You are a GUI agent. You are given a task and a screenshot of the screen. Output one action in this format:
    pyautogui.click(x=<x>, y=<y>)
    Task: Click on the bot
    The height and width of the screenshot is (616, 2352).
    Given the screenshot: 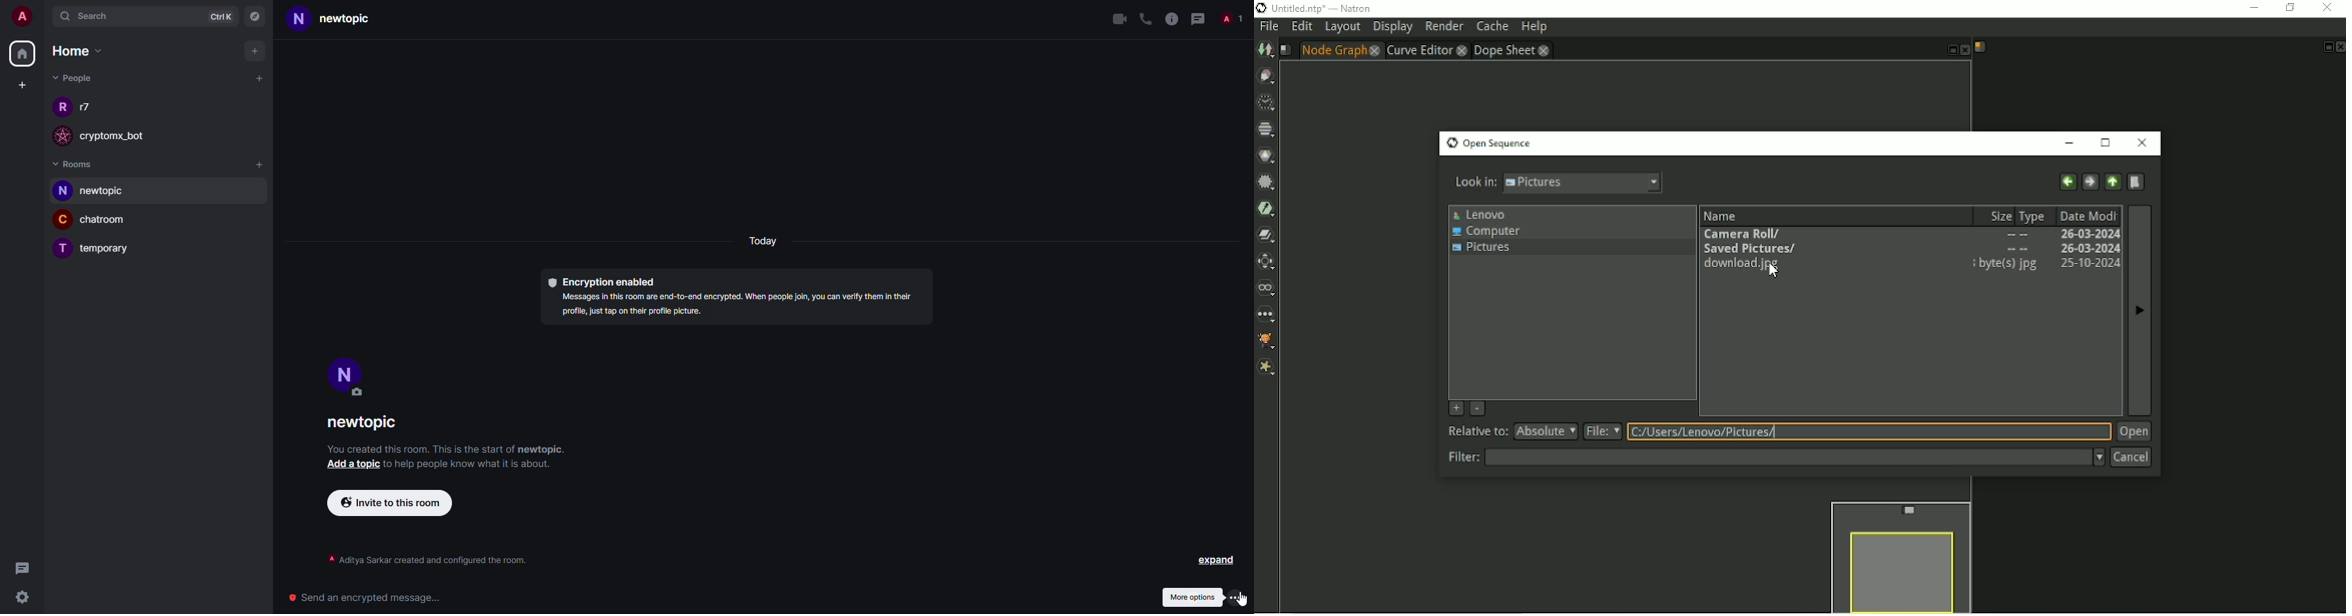 What is the action you would take?
    pyautogui.click(x=122, y=136)
    